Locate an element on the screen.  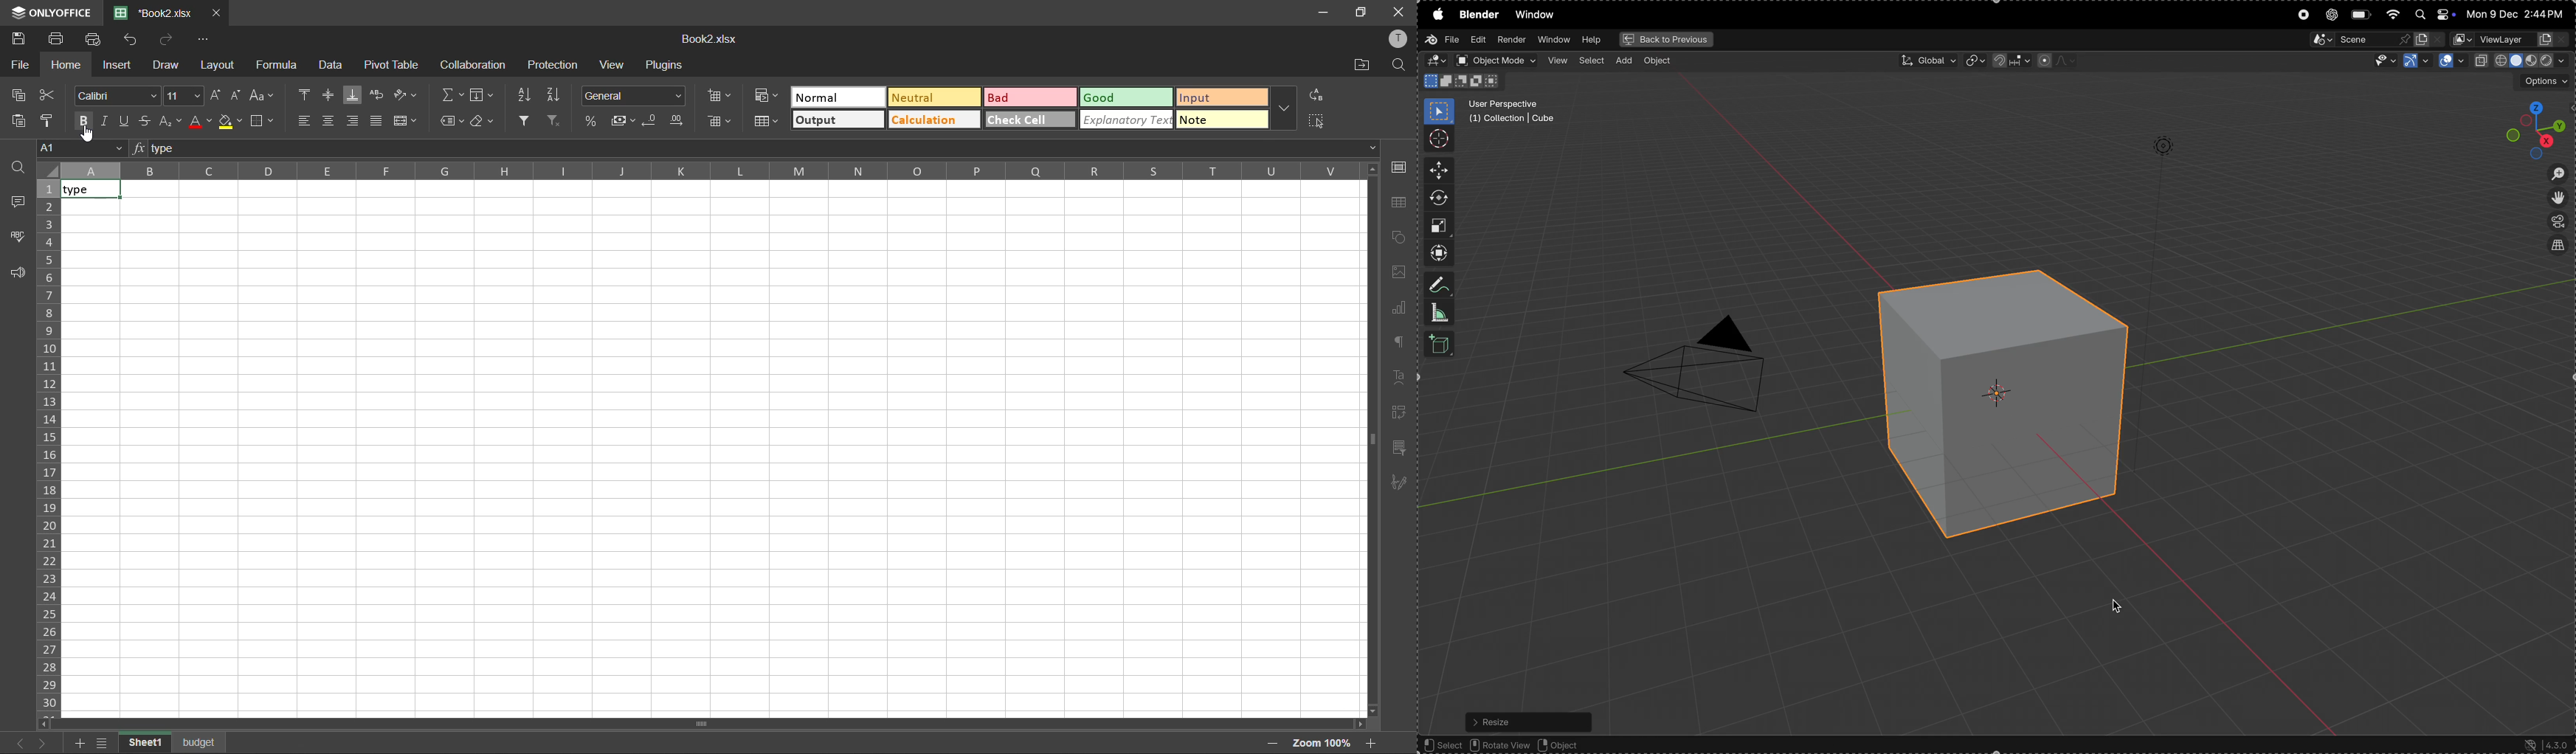
format as table  is located at coordinates (767, 122).